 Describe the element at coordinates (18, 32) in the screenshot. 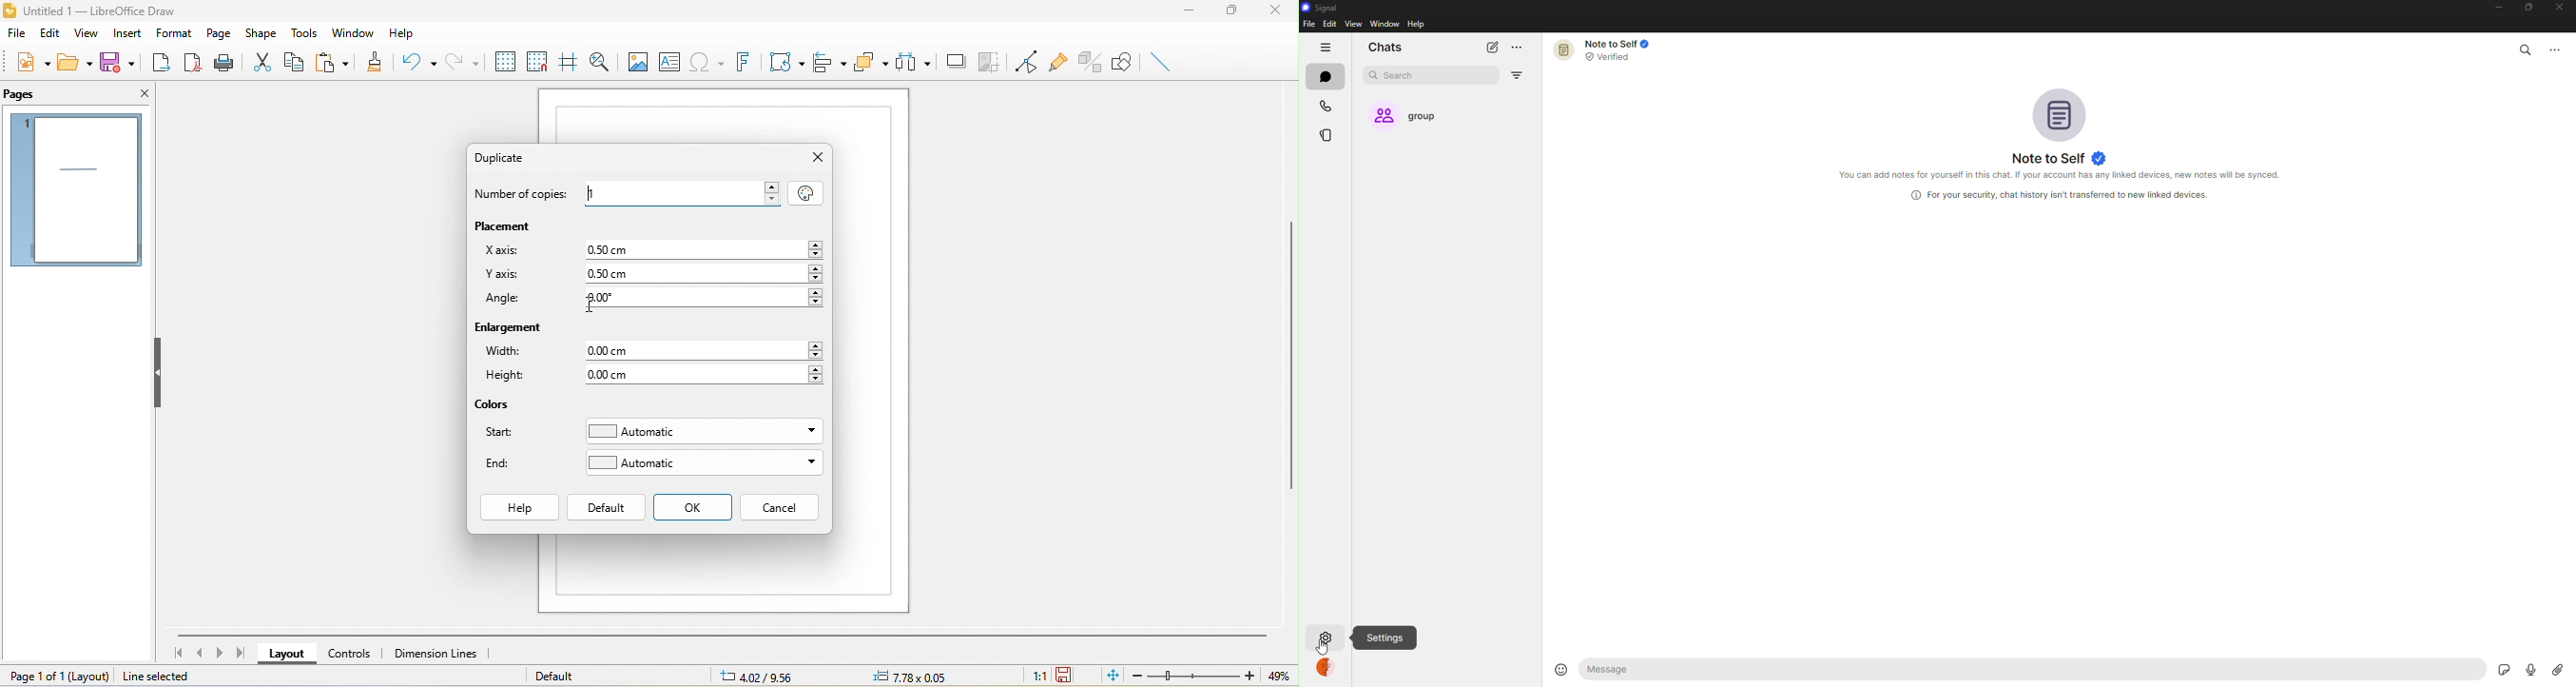

I see `file` at that location.